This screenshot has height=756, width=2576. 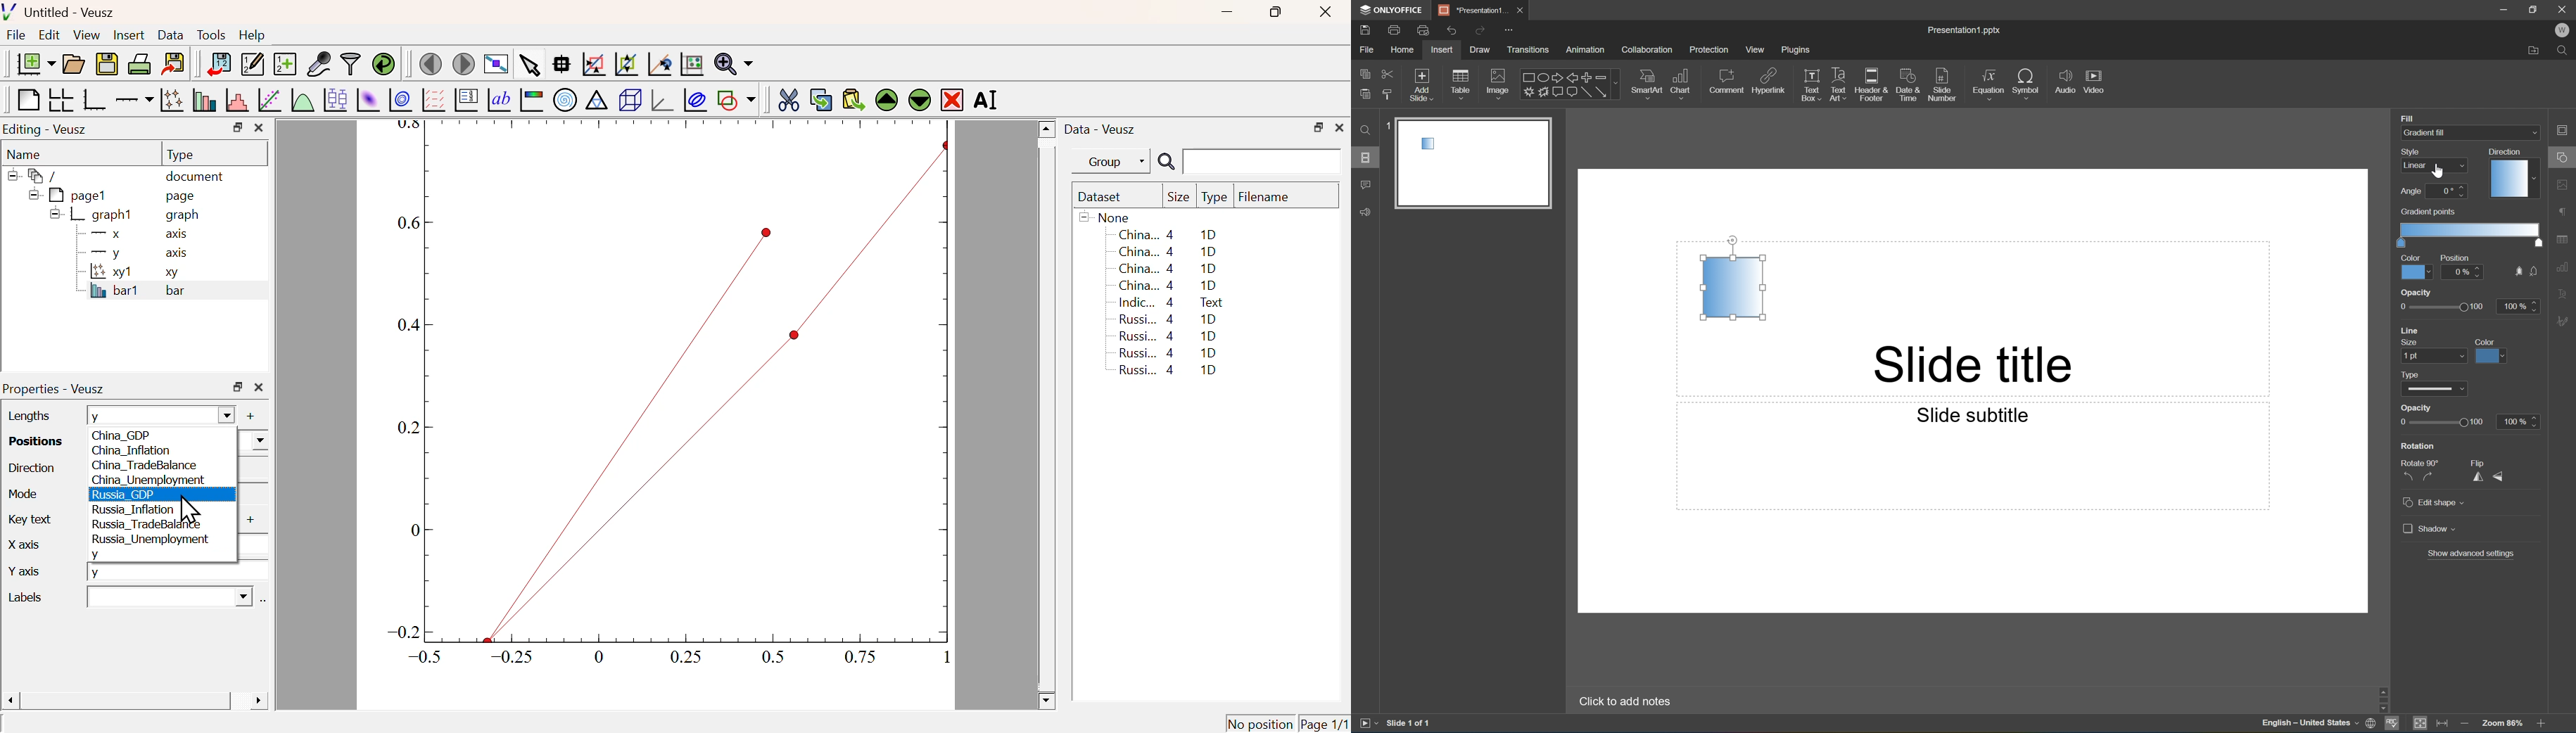 What do you see at coordinates (1388, 73) in the screenshot?
I see `Cut` at bounding box center [1388, 73].